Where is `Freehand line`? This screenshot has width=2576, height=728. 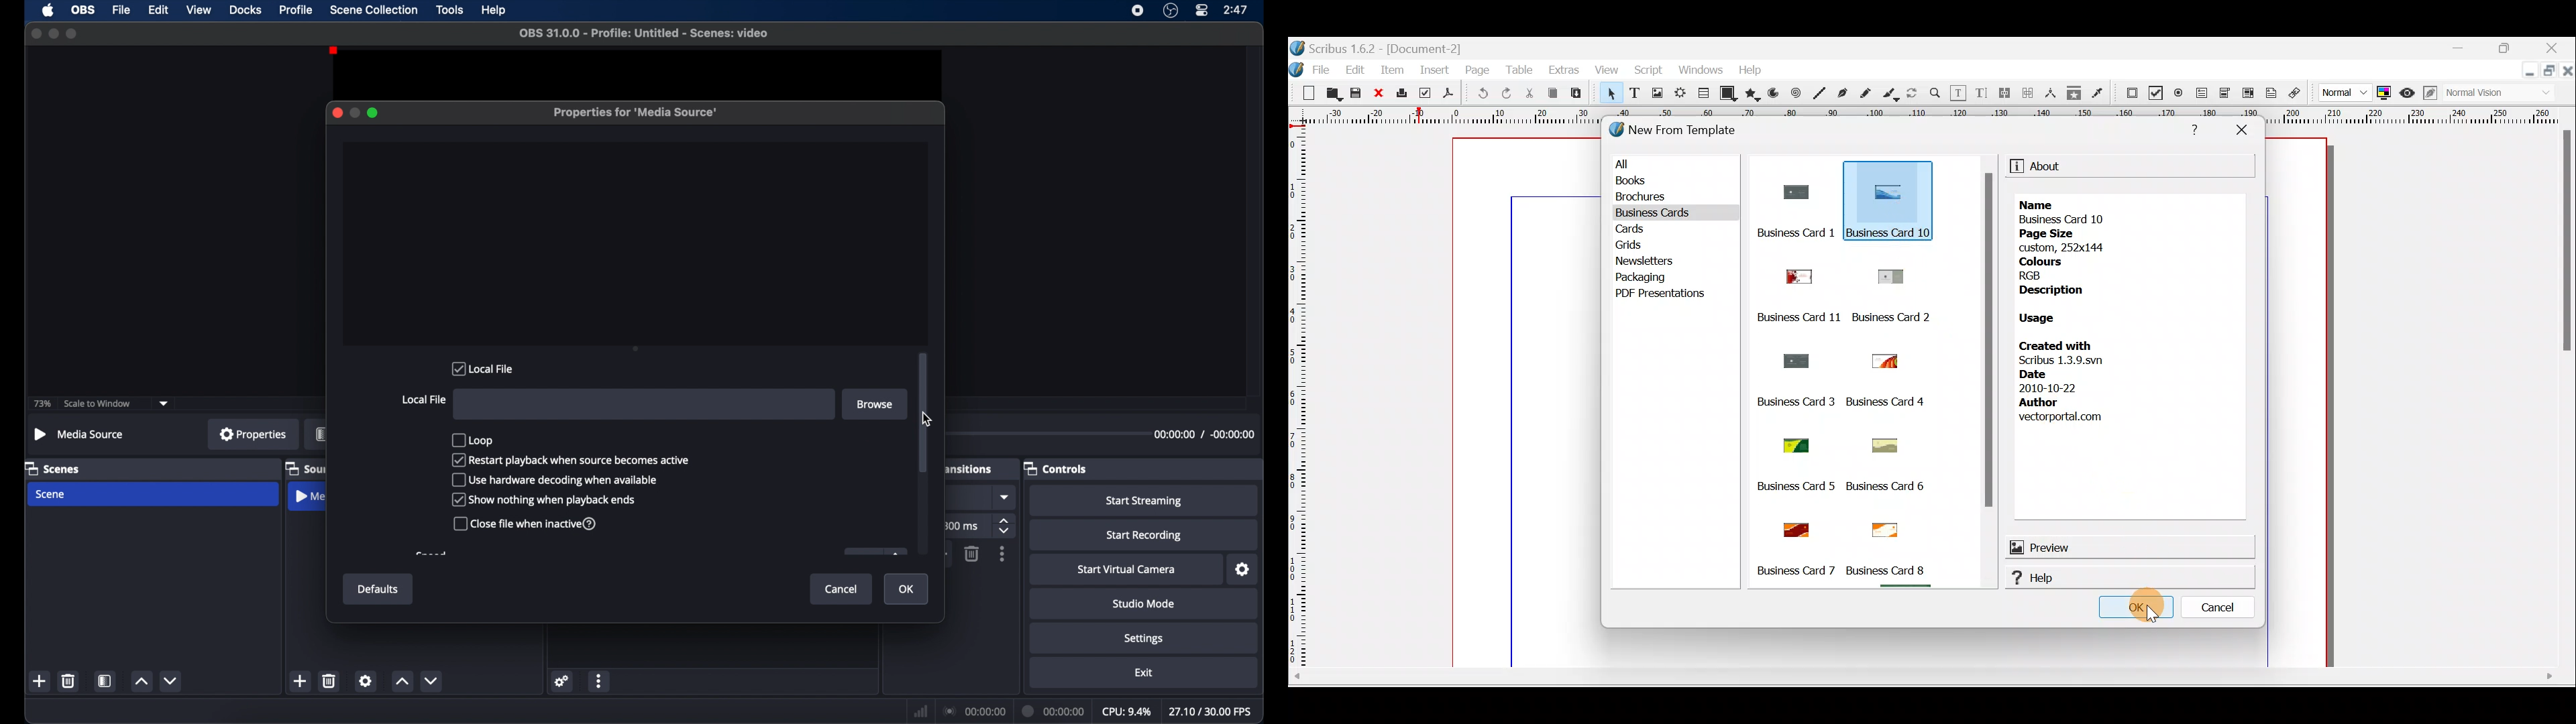
Freehand line is located at coordinates (1870, 93).